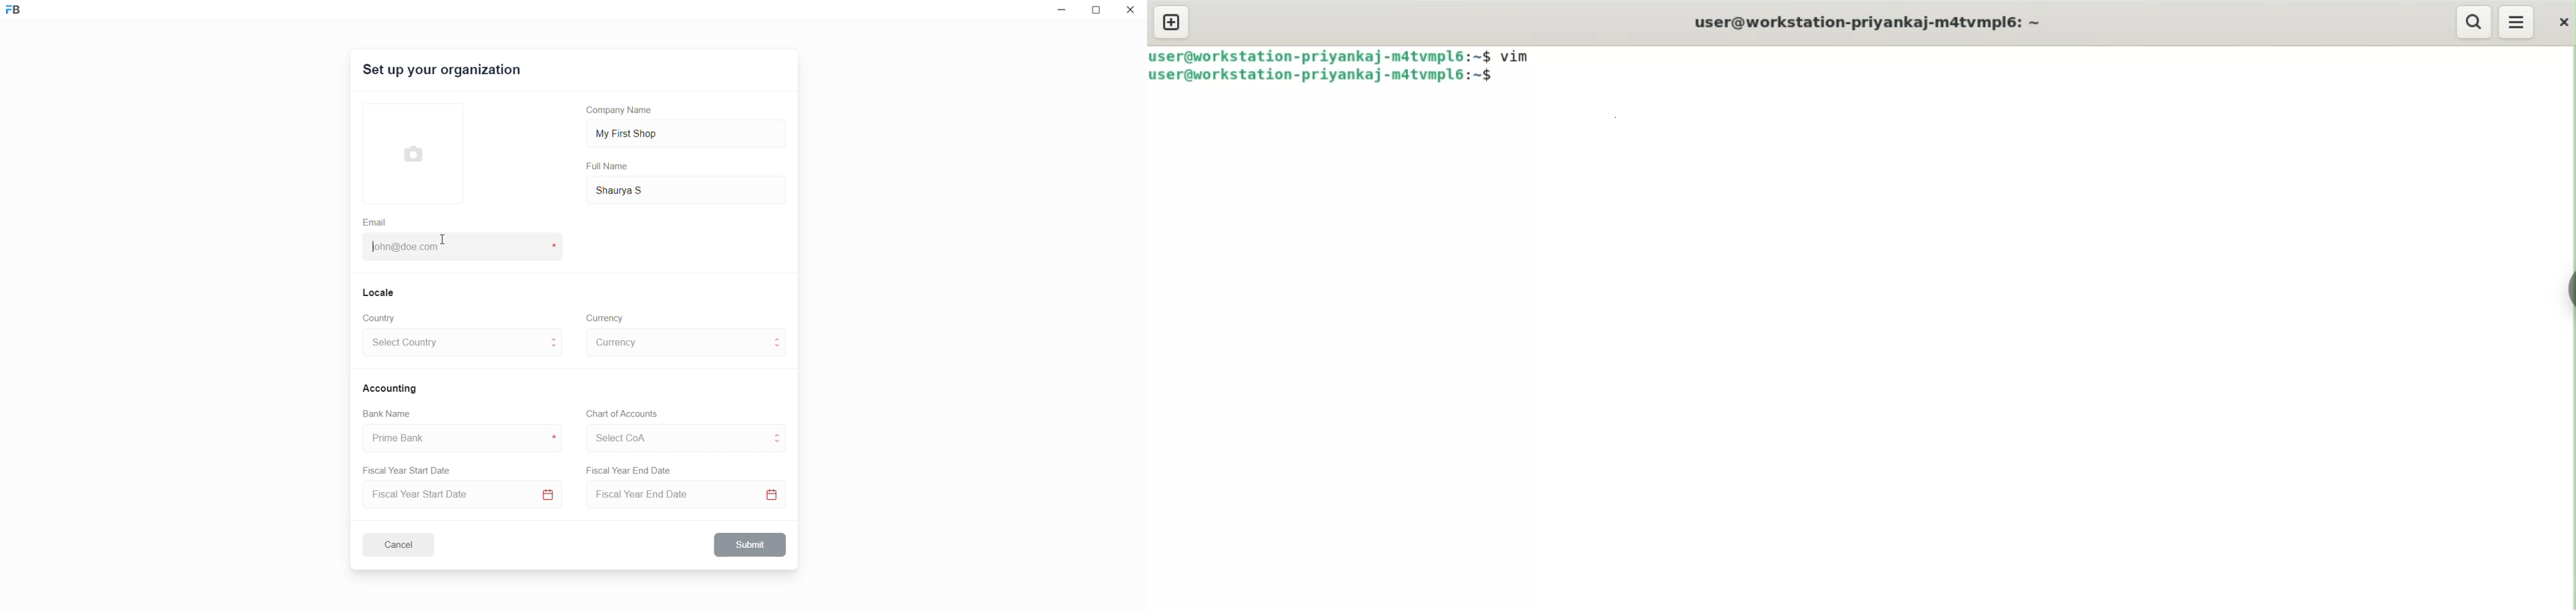 Image resolution: width=2576 pixels, height=616 pixels. Describe the element at coordinates (607, 317) in the screenshot. I see `Currency` at that location.